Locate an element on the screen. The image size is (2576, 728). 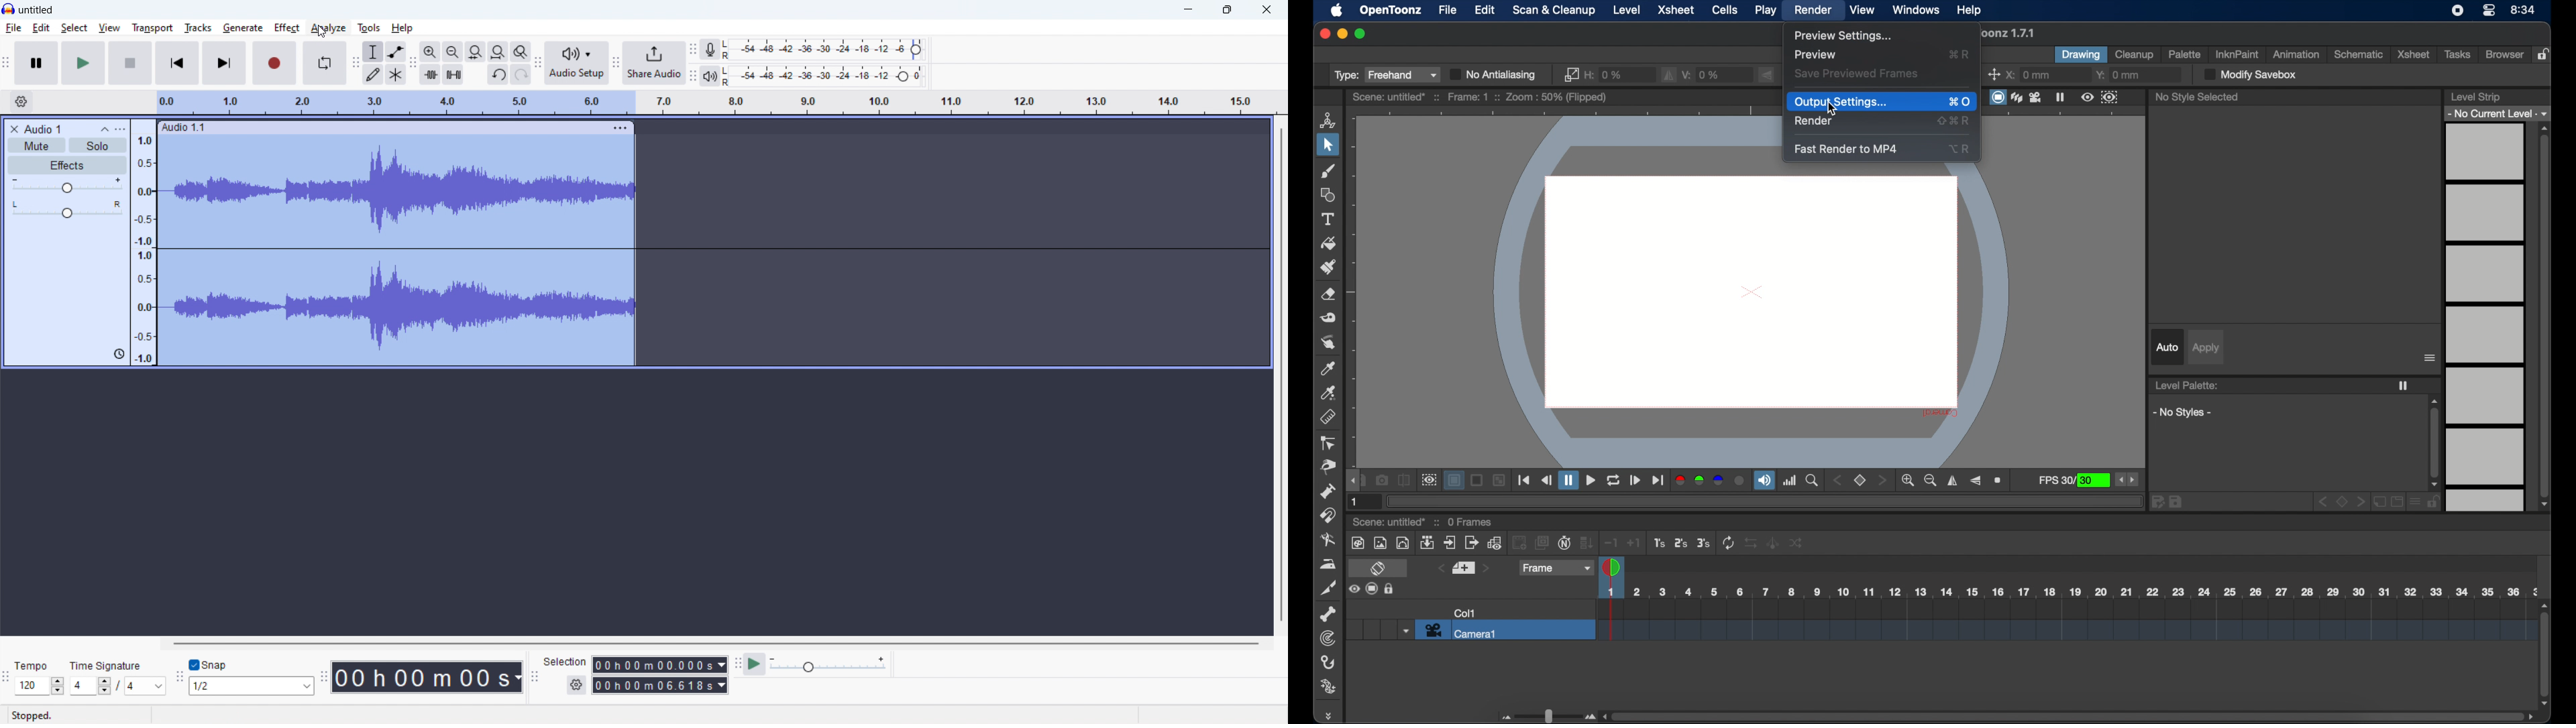
help is located at coordinates (1969, 11).